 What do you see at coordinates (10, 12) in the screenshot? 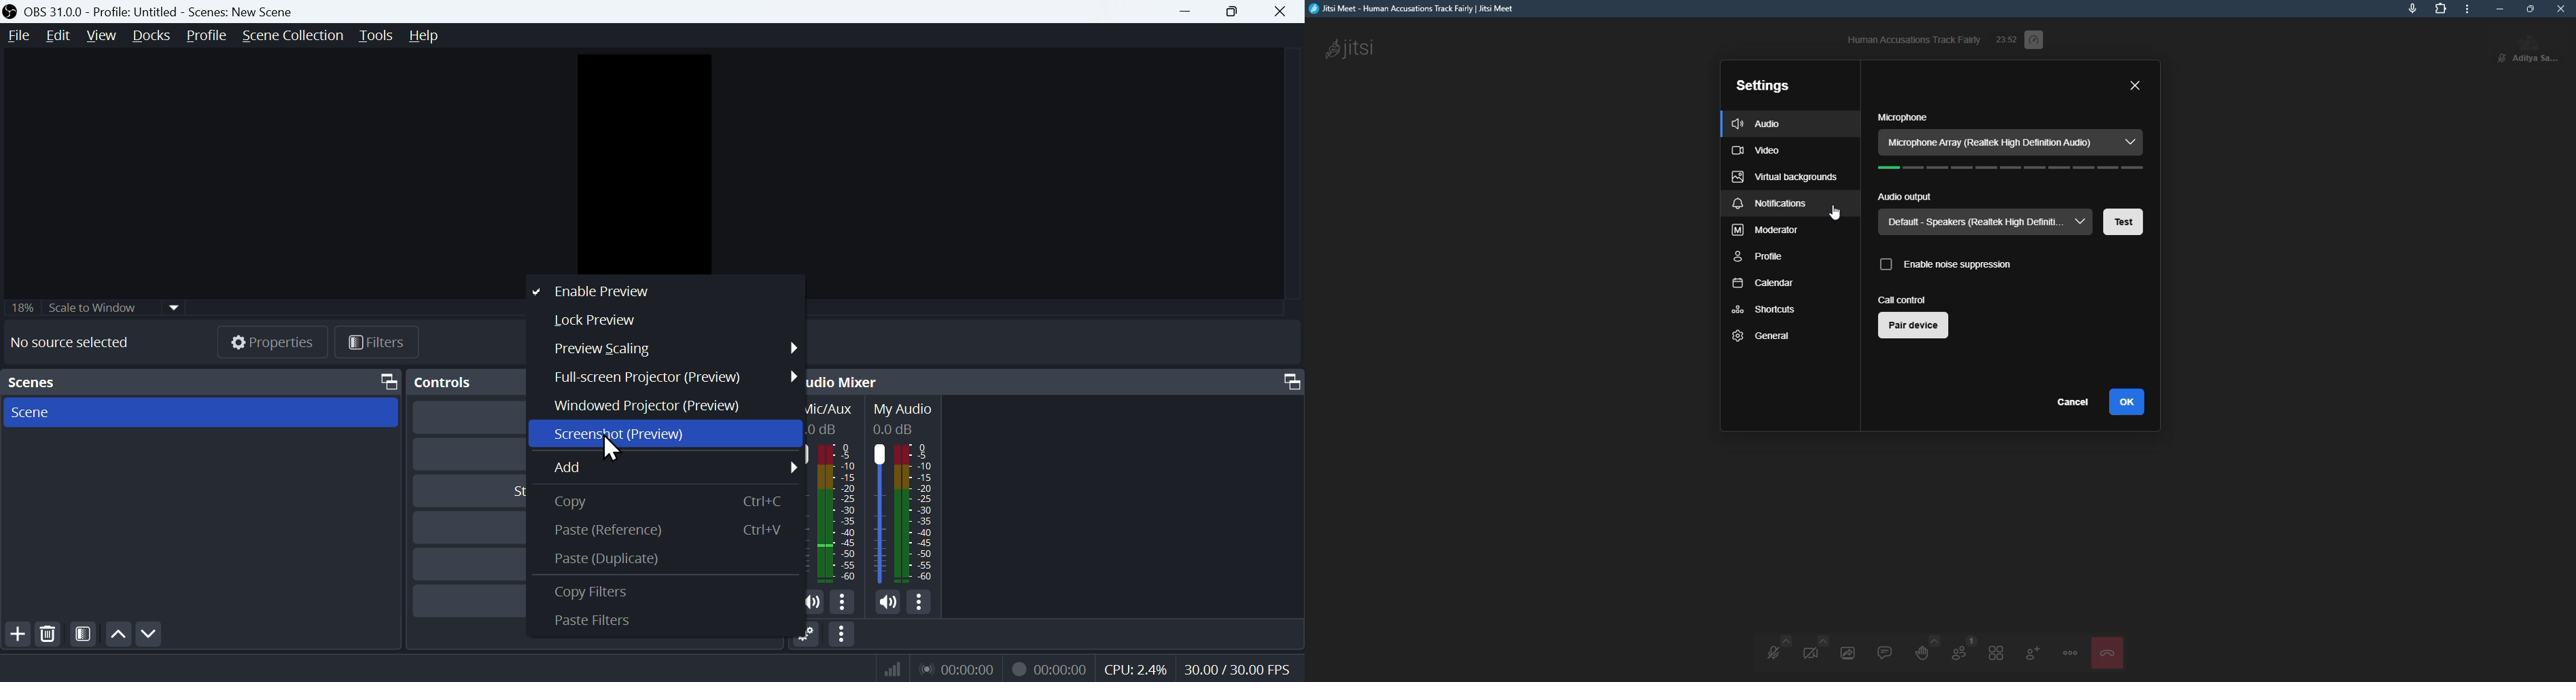
I see `OBS LOGO` at bounding box center [10, 12].